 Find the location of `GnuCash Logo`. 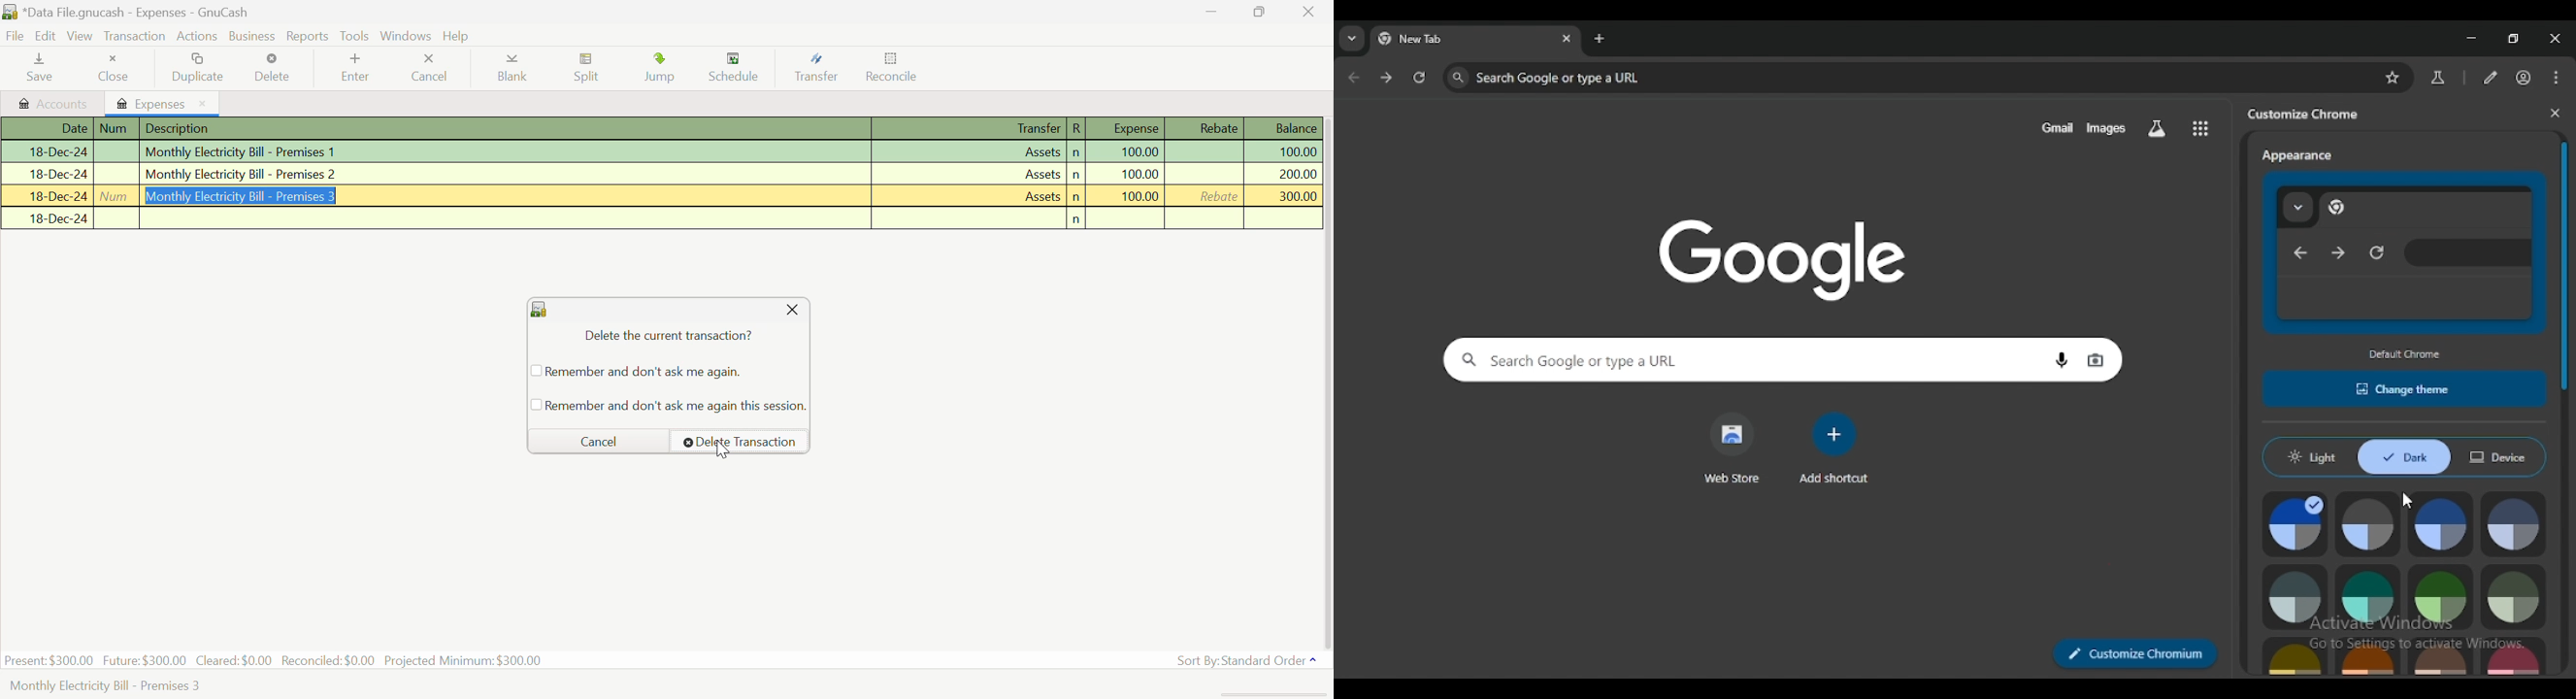

GnuCash Logo is located at coordinates (539, 310).